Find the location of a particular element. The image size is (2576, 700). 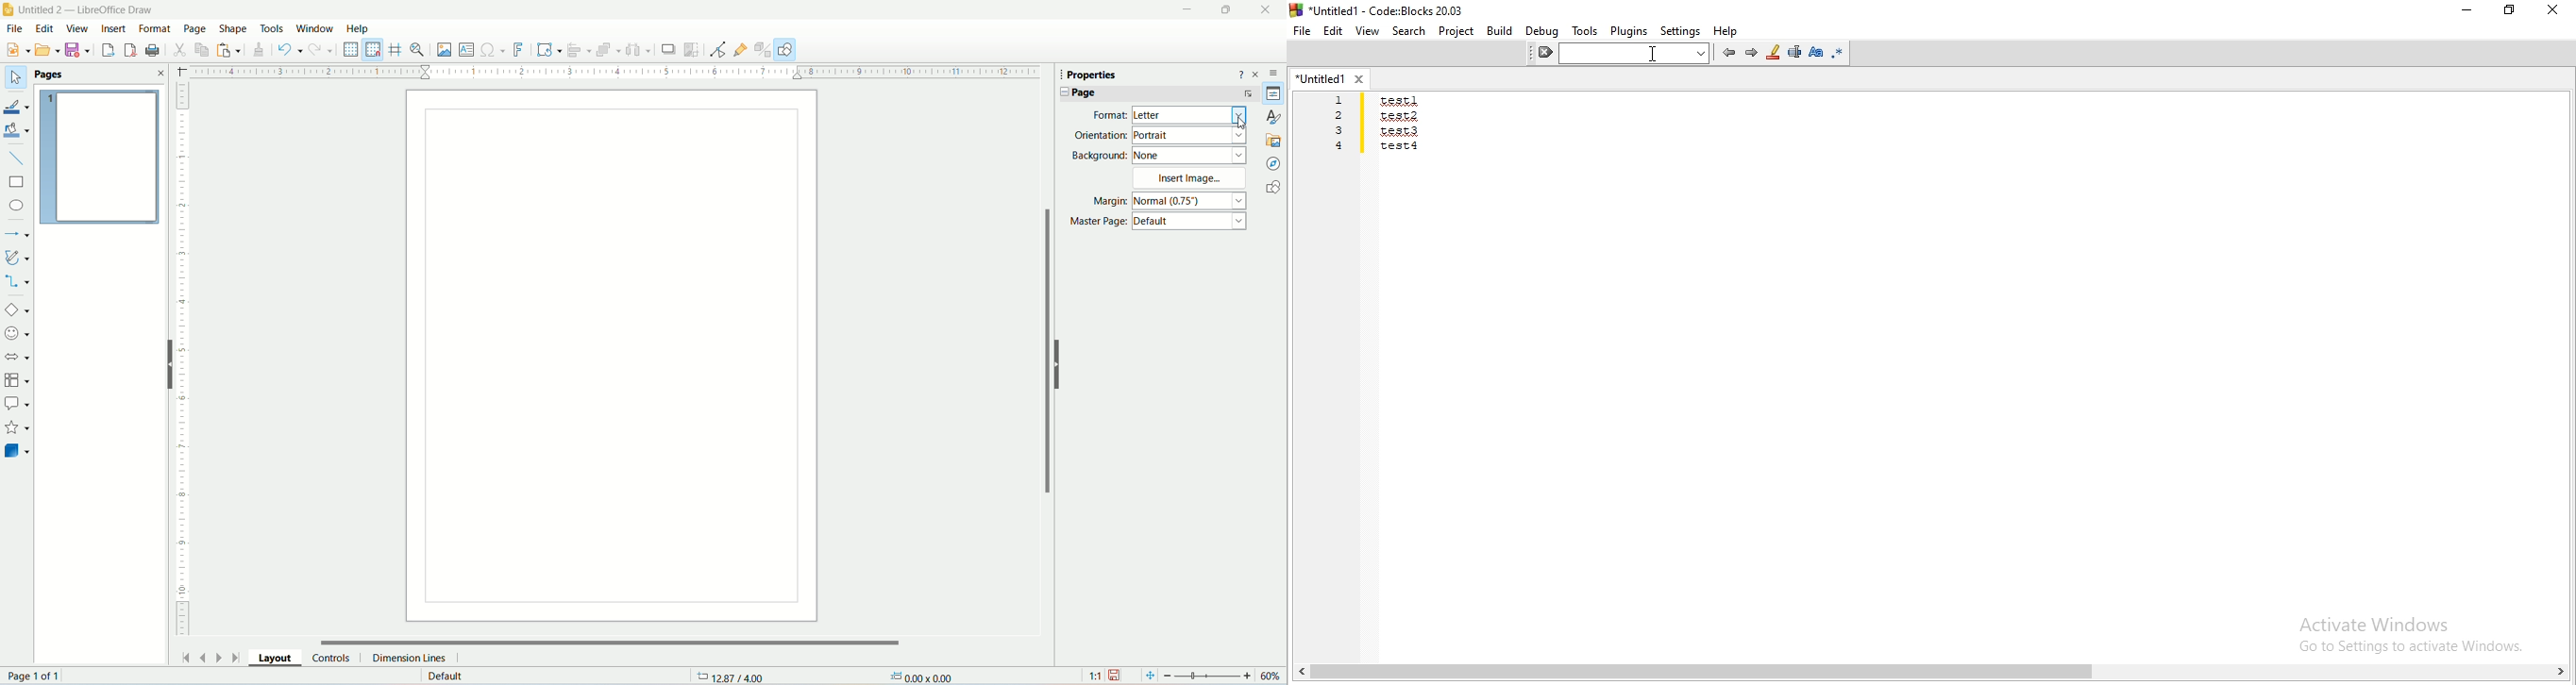

next is located at coordinates (1751, 52).